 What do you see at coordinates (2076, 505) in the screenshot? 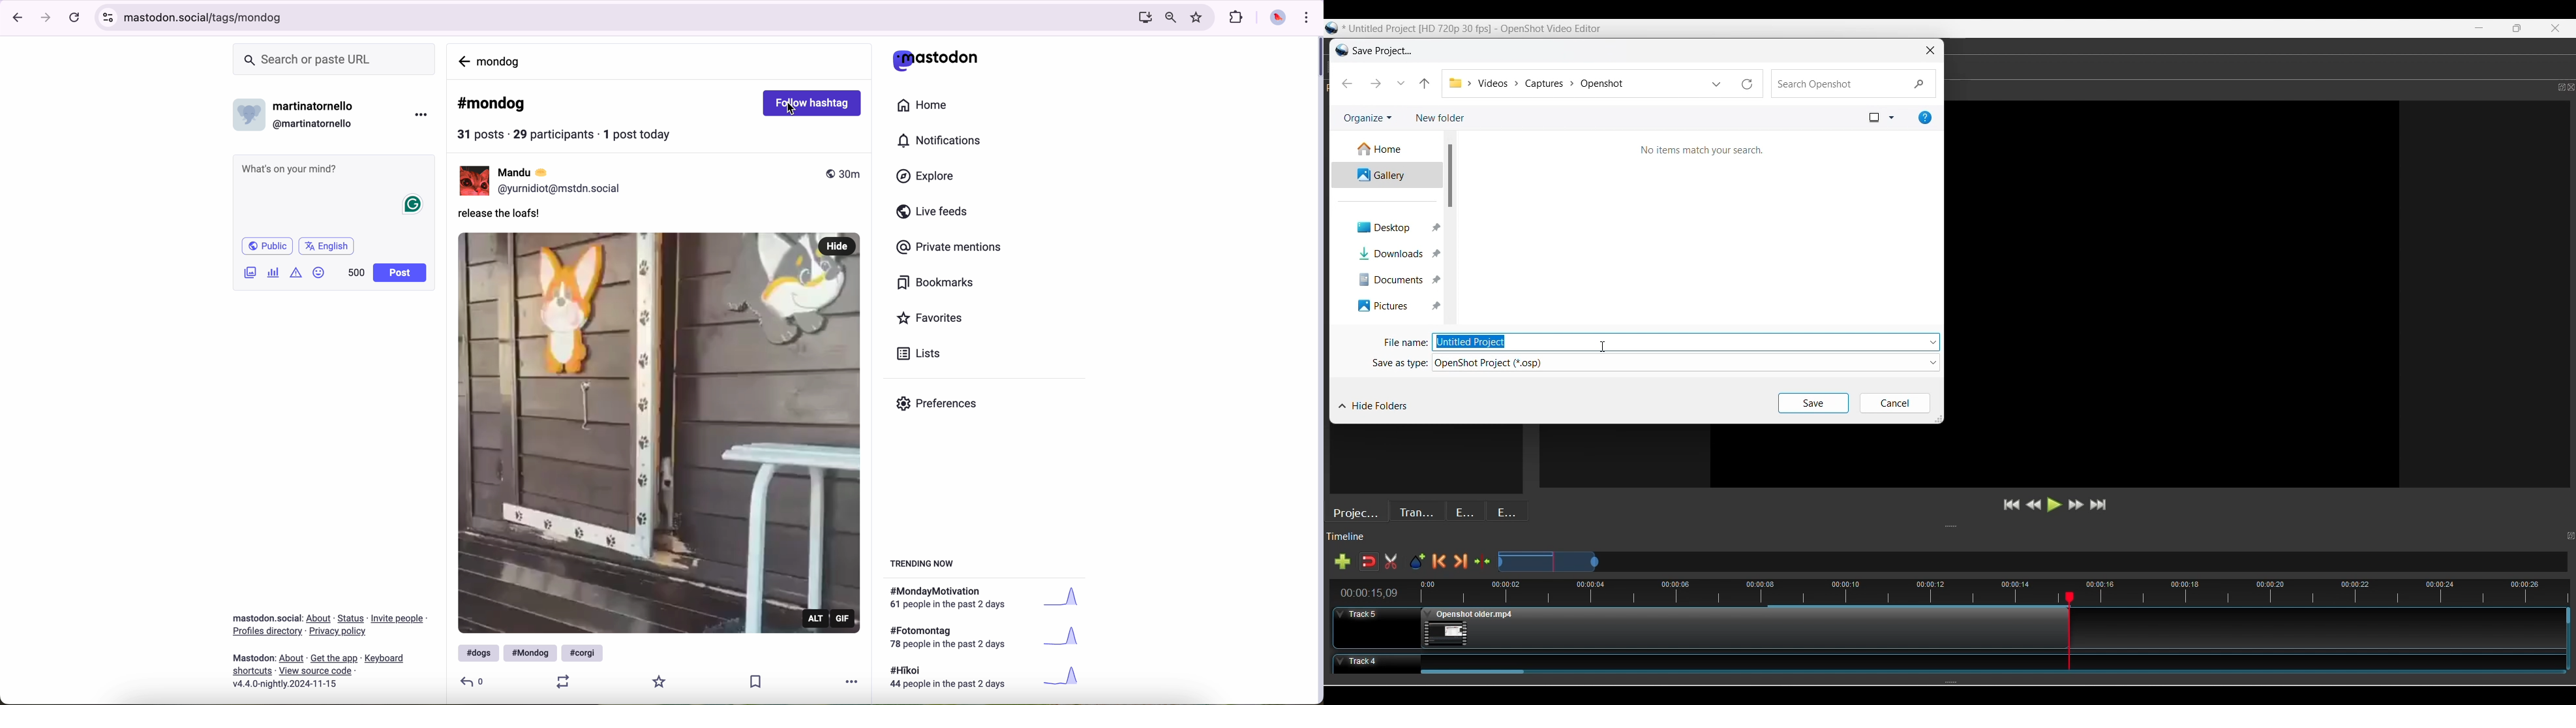
I see `Fastforward` at bounding box center [2076, 505].